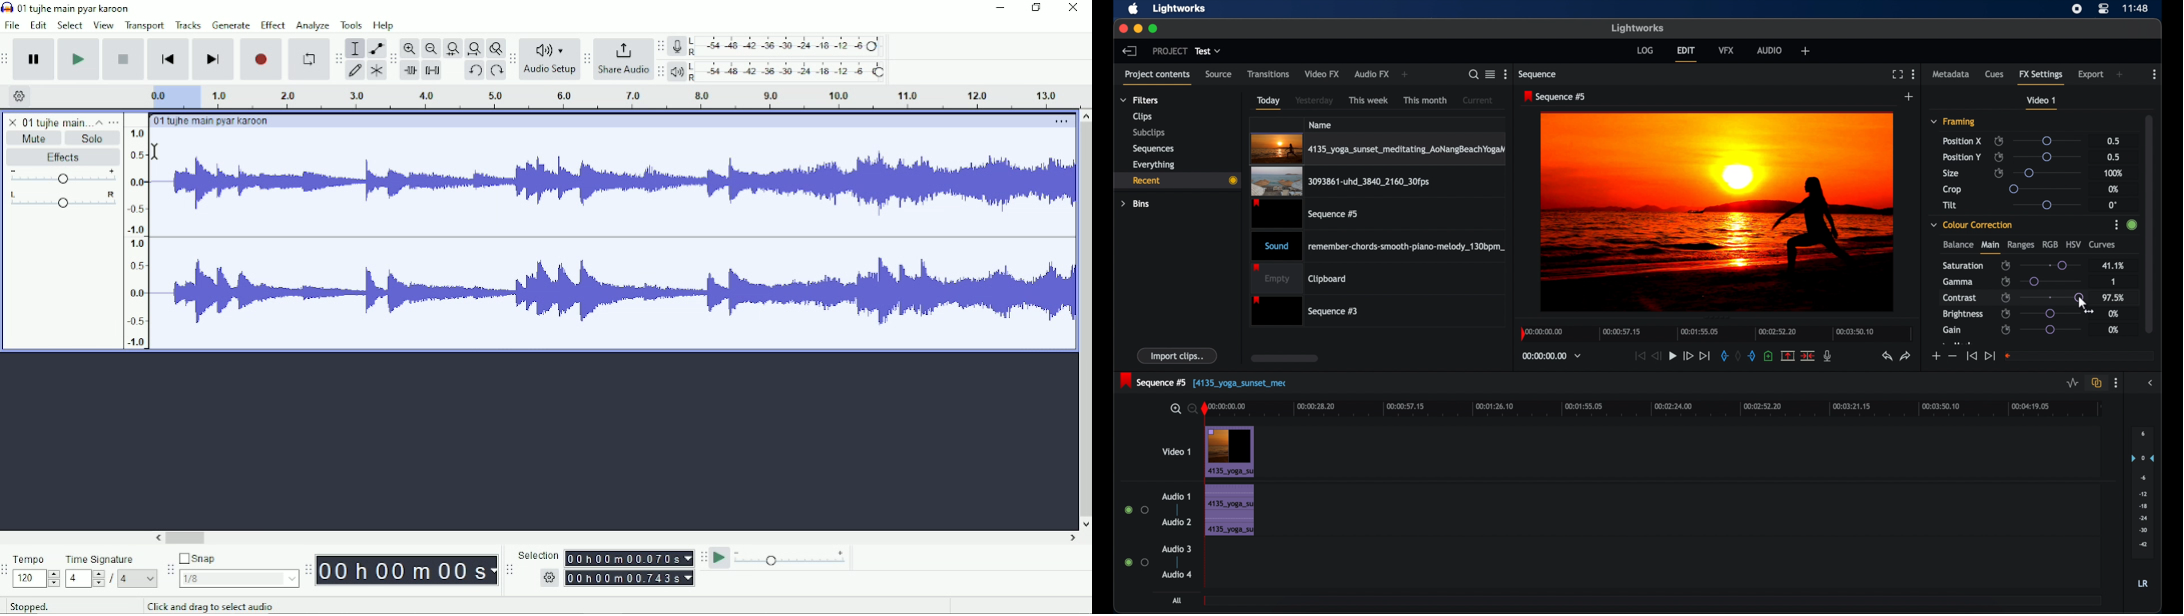 This screenshot has width=2184, height=616. Describe the element at coordinates (1714, 336) in the screenshot. I see `timeline` at that location.